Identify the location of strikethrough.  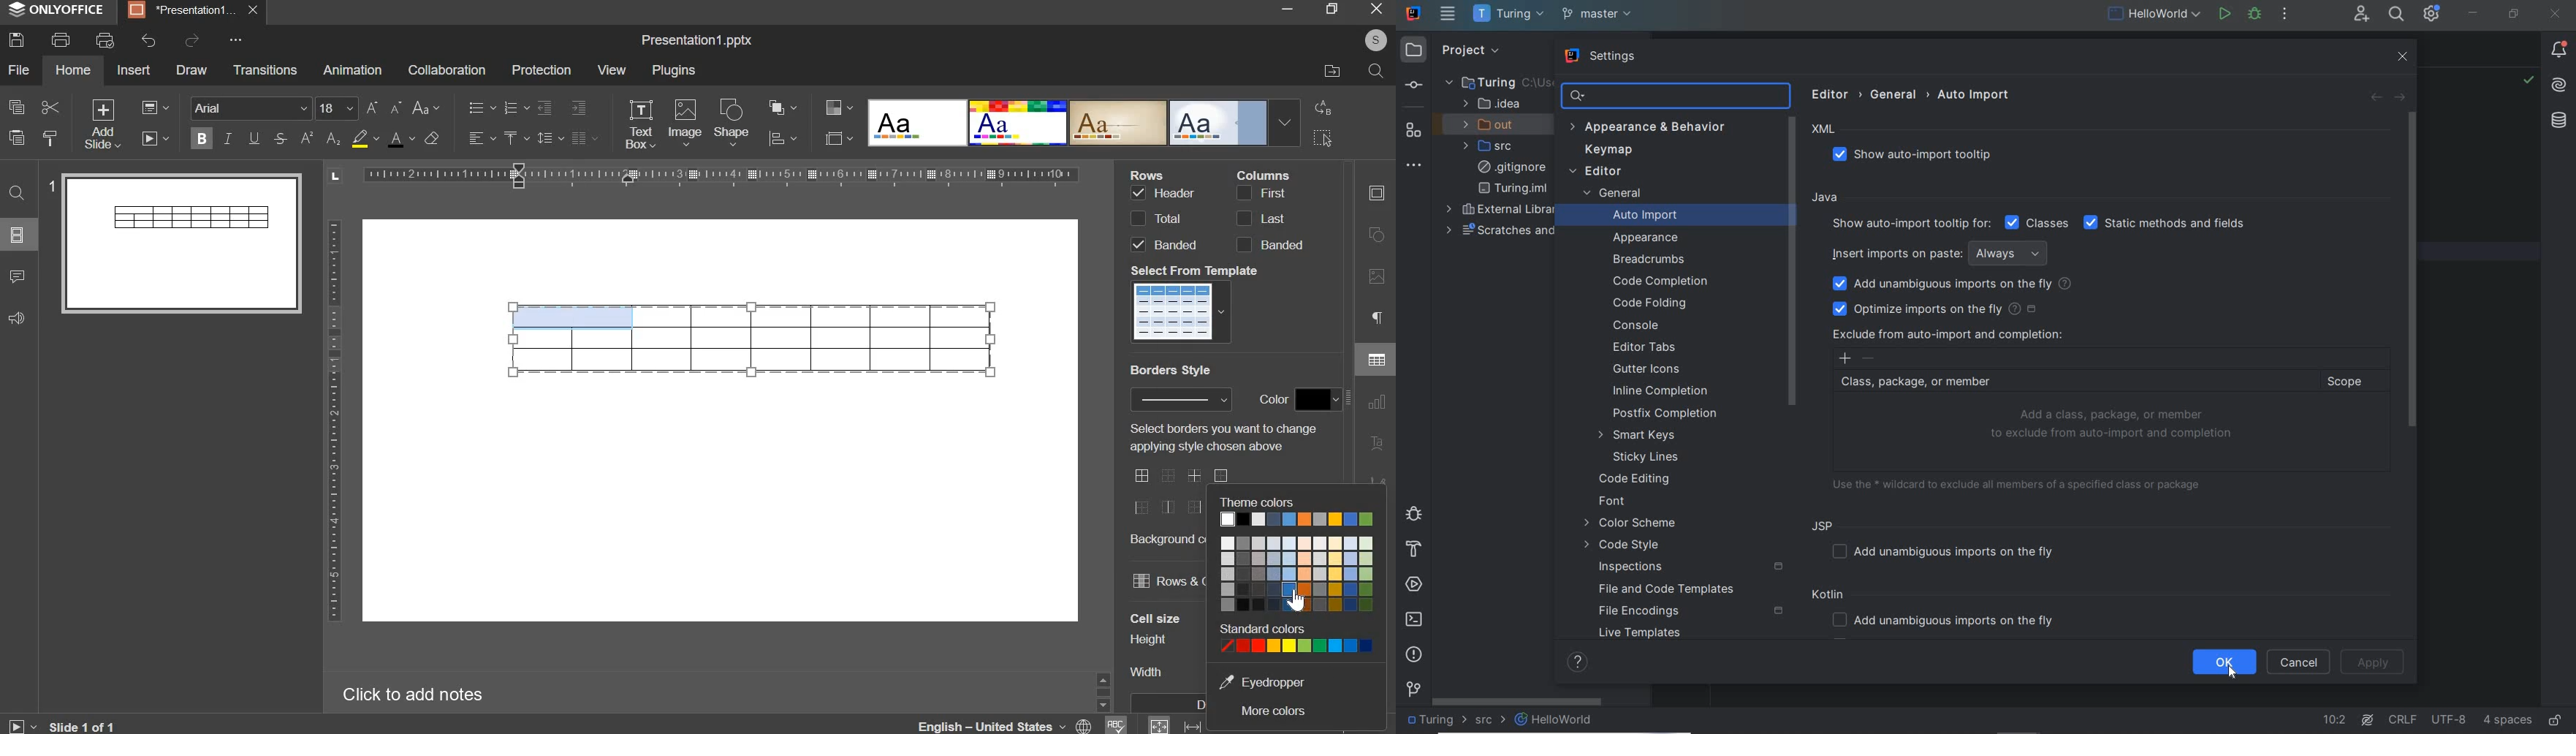
(279, 138).